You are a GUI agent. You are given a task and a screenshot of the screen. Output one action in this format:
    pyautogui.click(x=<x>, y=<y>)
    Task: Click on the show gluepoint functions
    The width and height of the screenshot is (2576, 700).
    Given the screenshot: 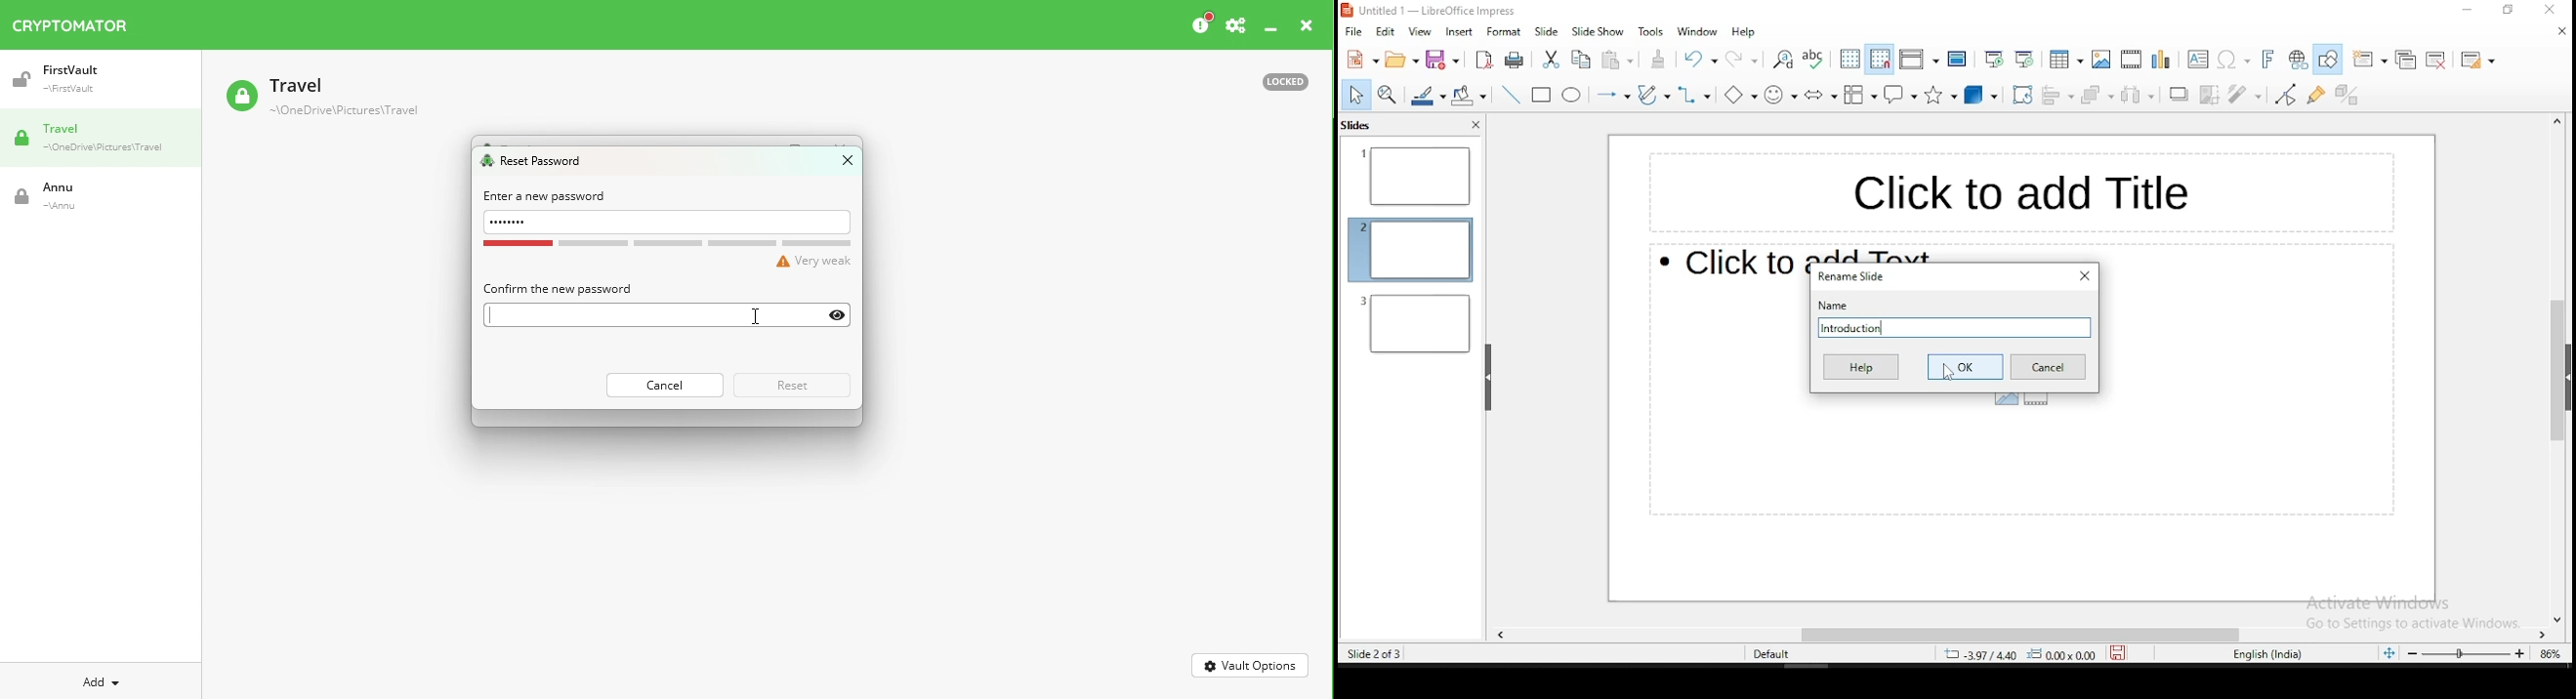 What is the action you would take?
    pyautogui.click(x=2317, y=95)
    